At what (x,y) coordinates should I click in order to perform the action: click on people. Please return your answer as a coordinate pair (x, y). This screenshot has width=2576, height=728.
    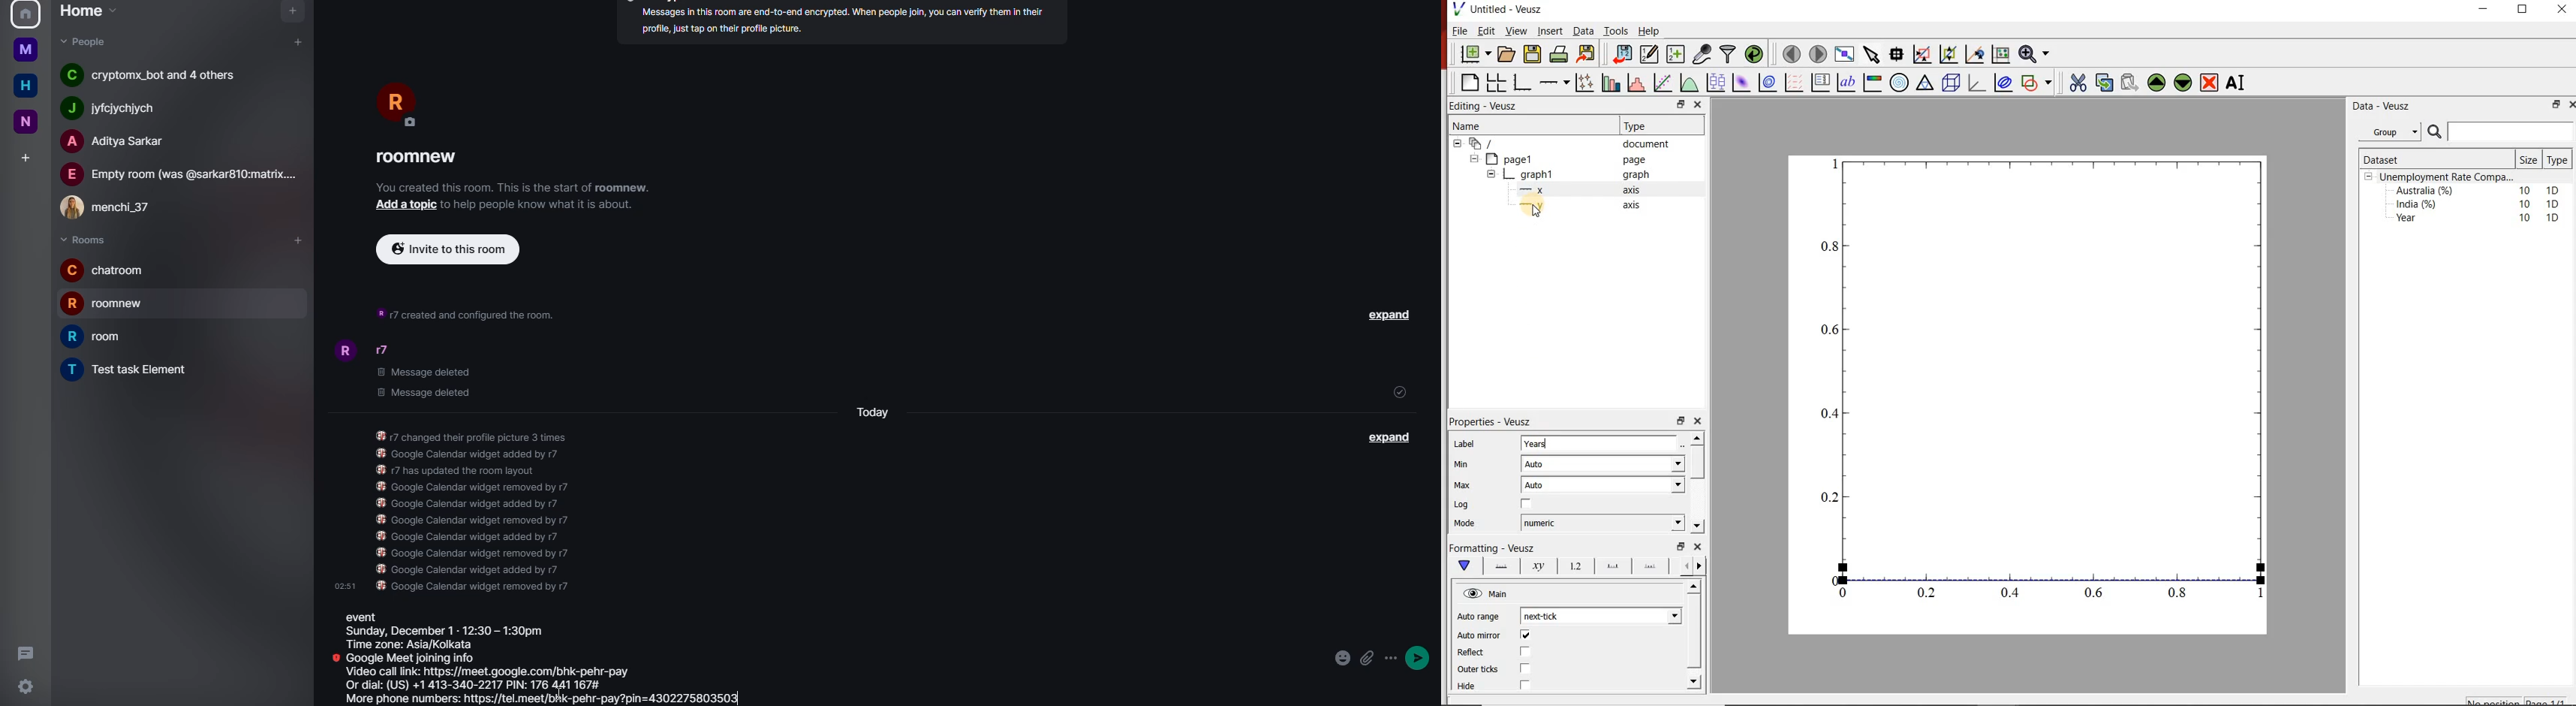
    Looking at the image, I should click on (113, 207).